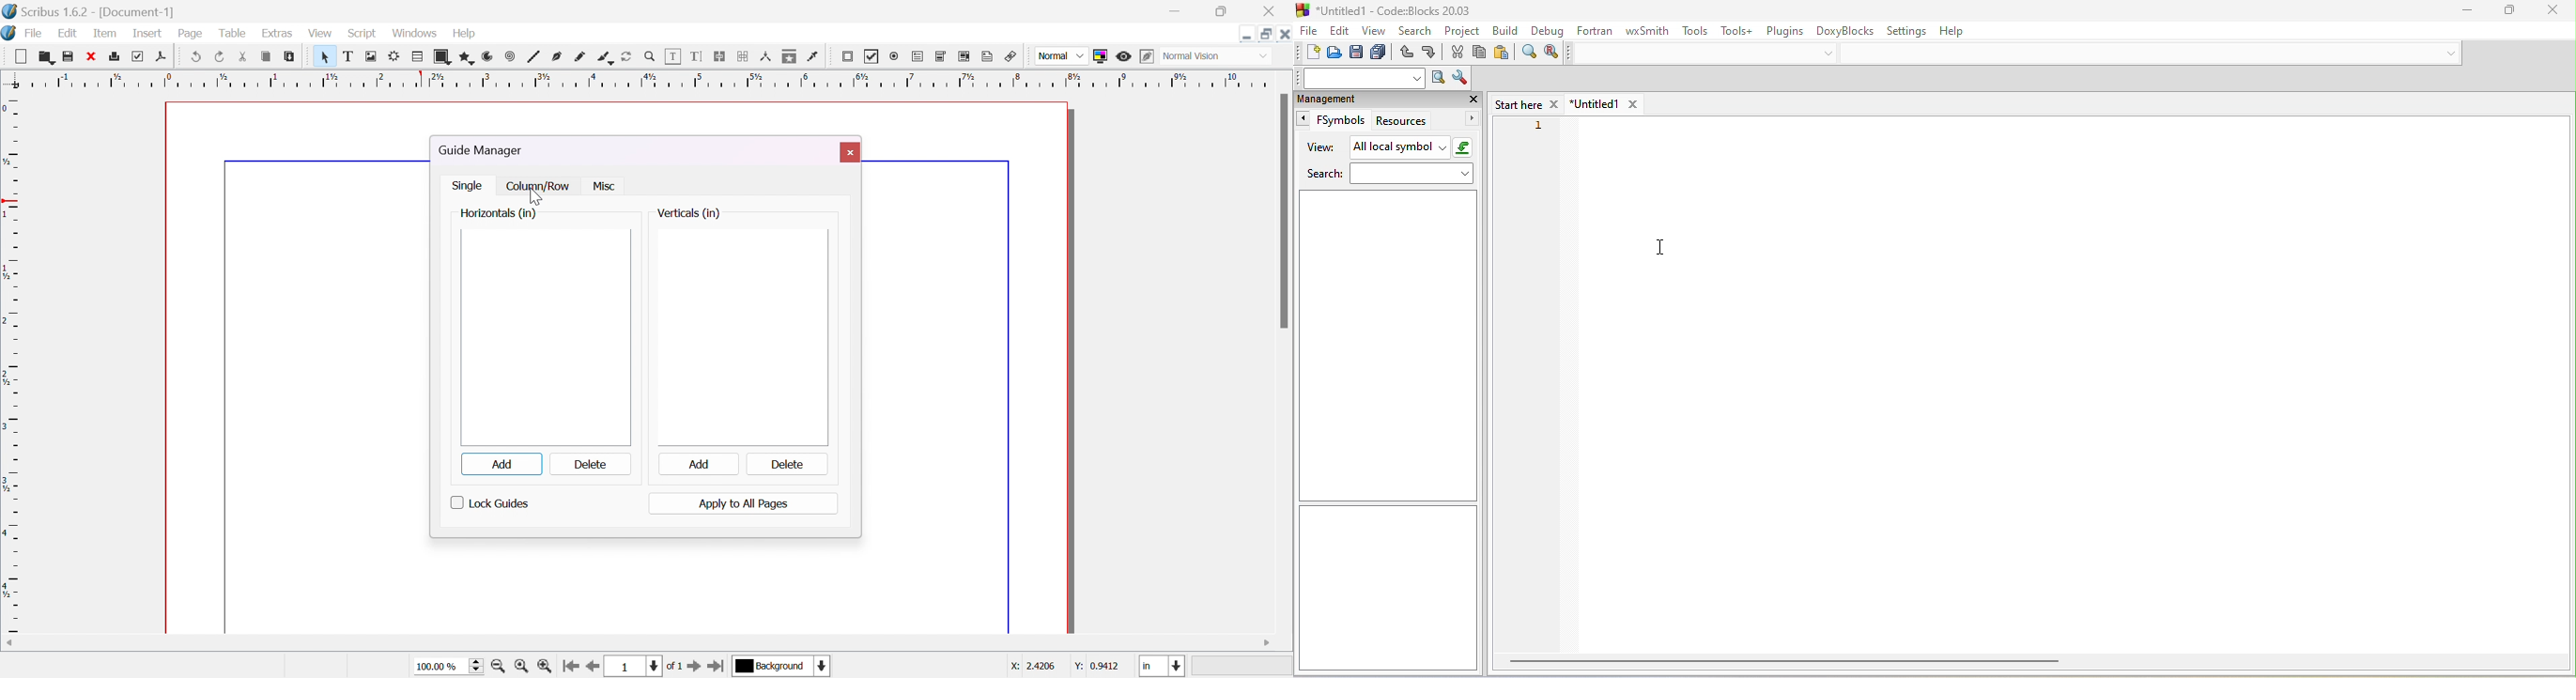  What do you see at coordinates (852, 152) in the screenshot?
I see `close` at bounding box center [852, 152].